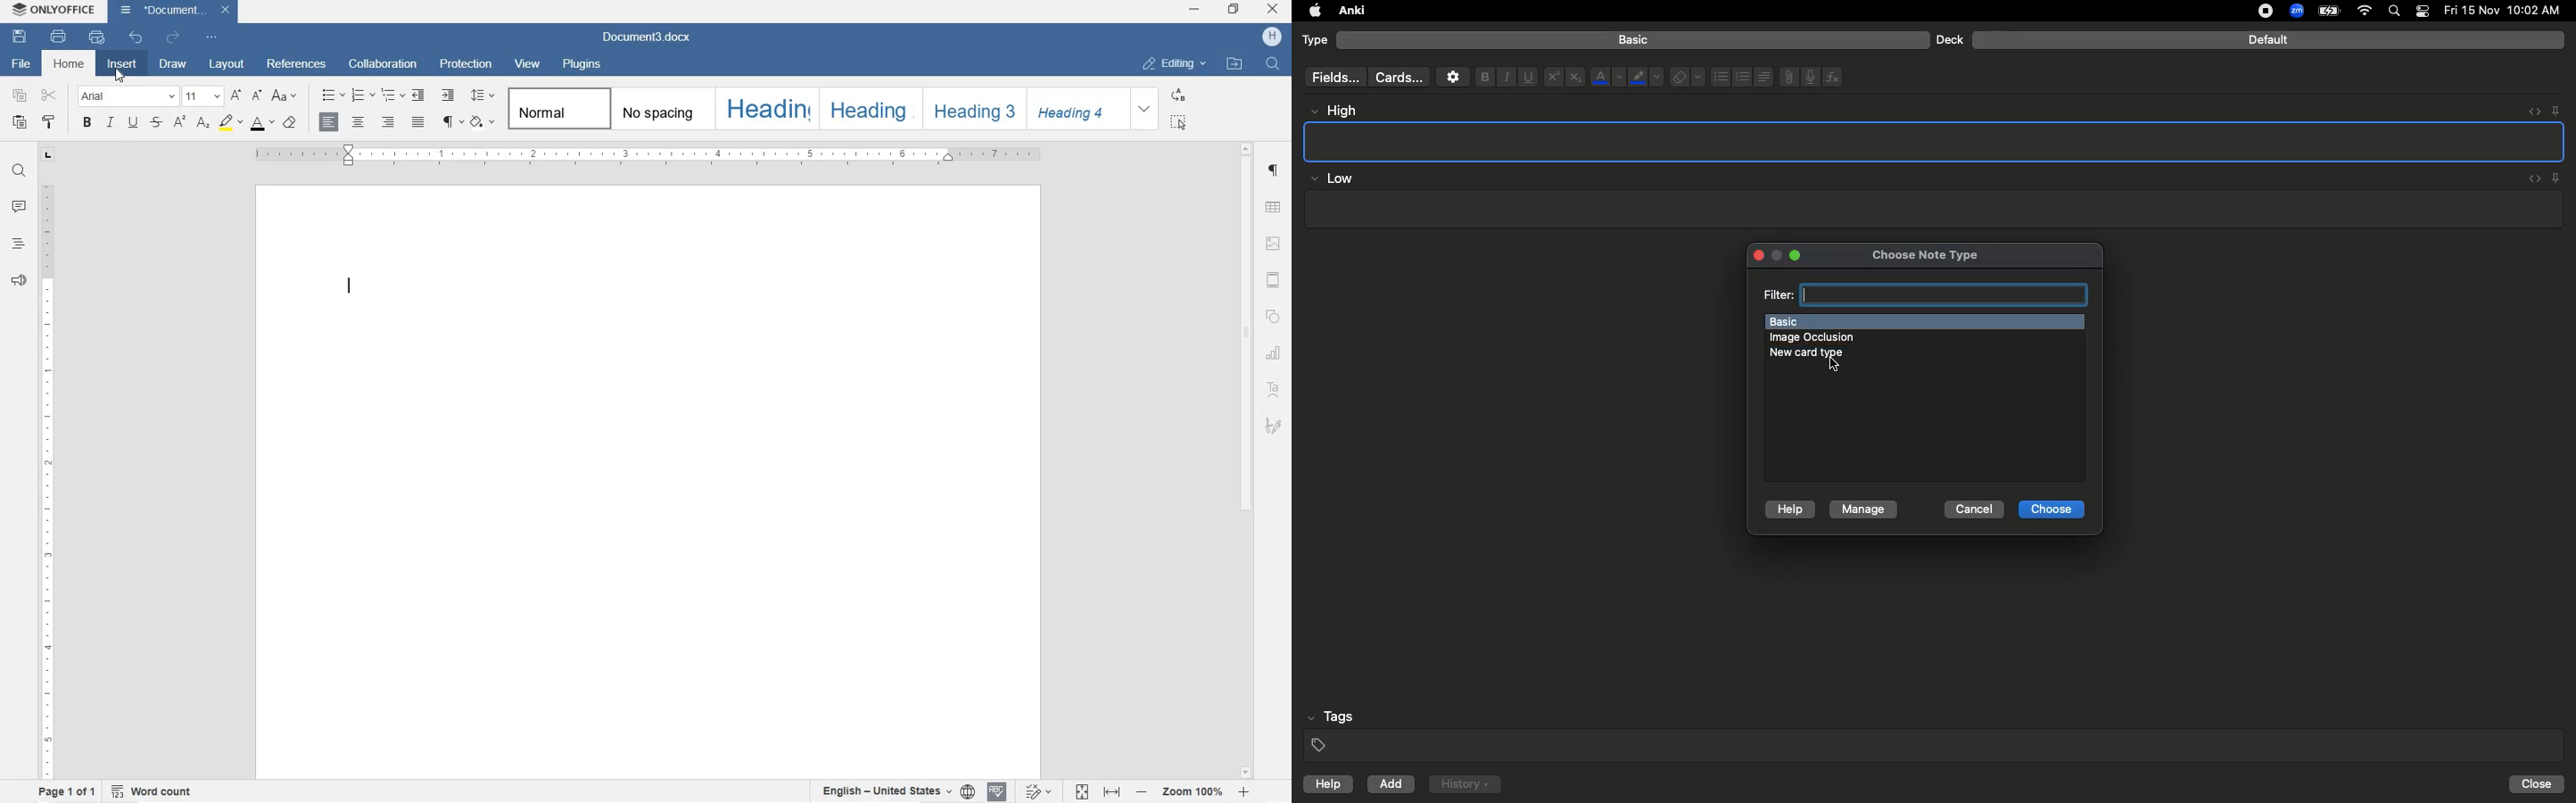  What do you see at coordinates (210, 37) in the screenshot?
I see `CUSTOMIZE QUICK ACCESS TOOLBAR` at bounding box center [210, 37].